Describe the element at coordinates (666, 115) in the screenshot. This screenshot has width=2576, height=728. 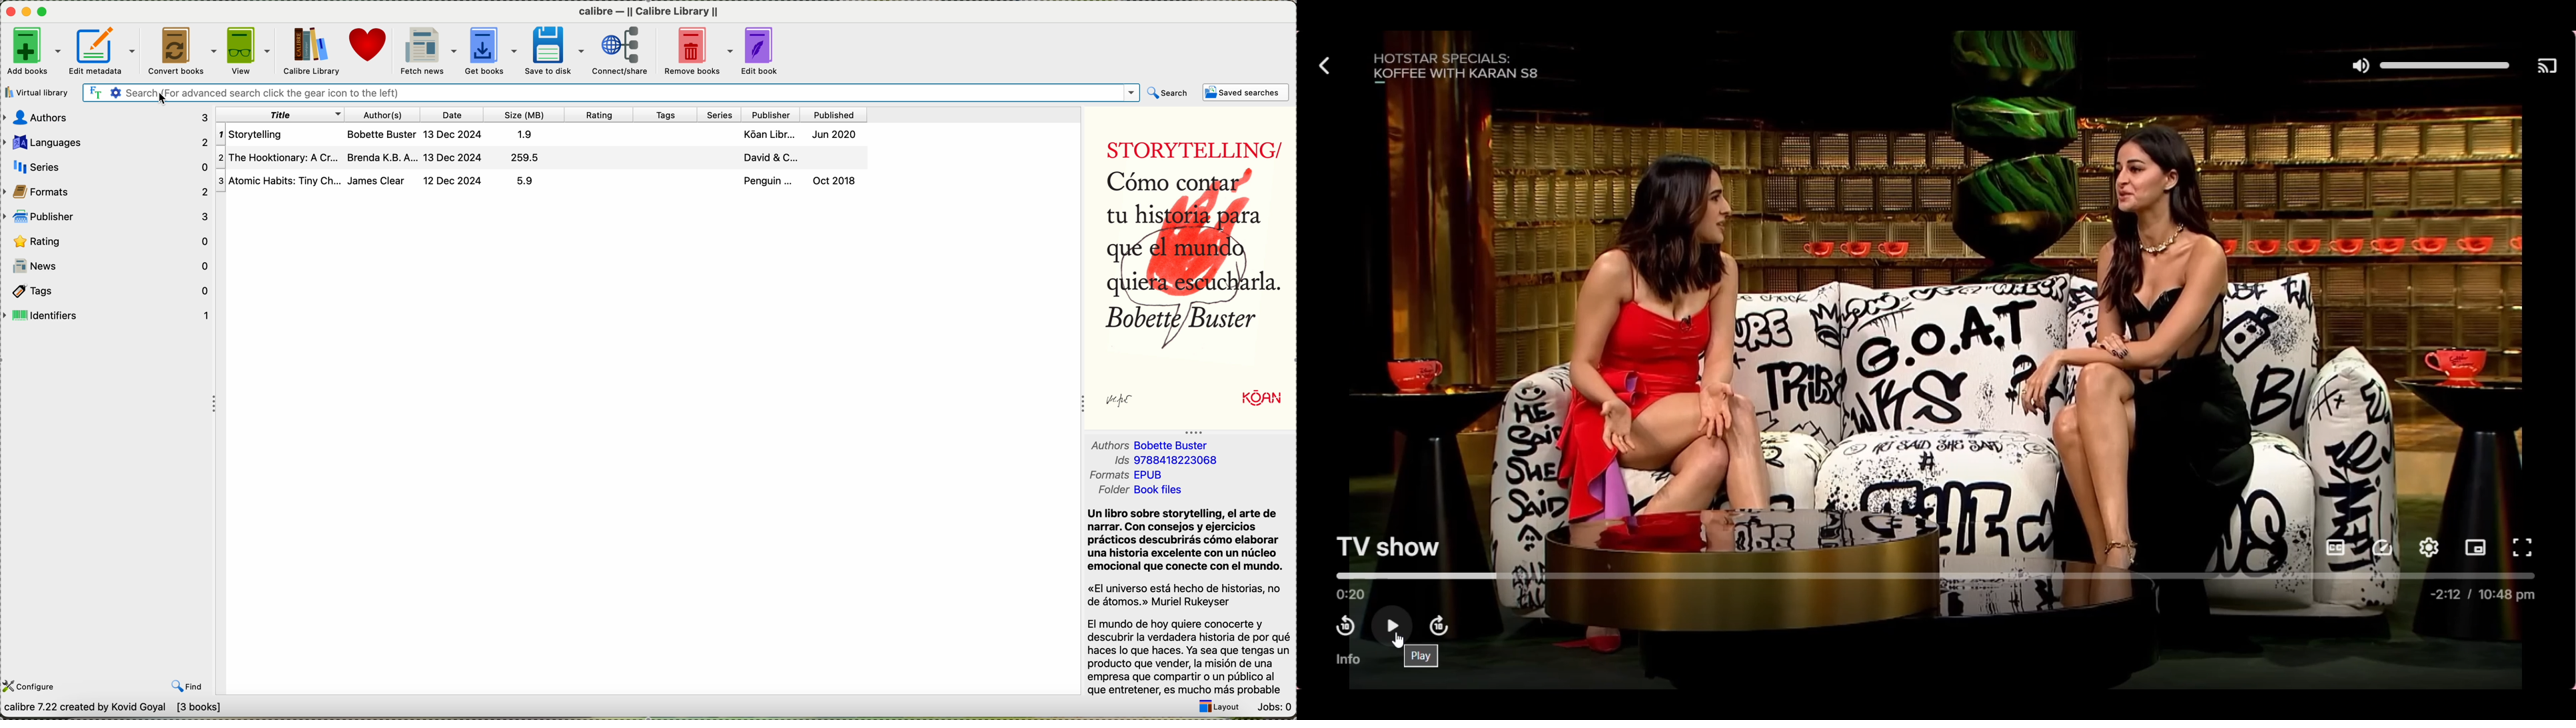
I see `tags` at that location.